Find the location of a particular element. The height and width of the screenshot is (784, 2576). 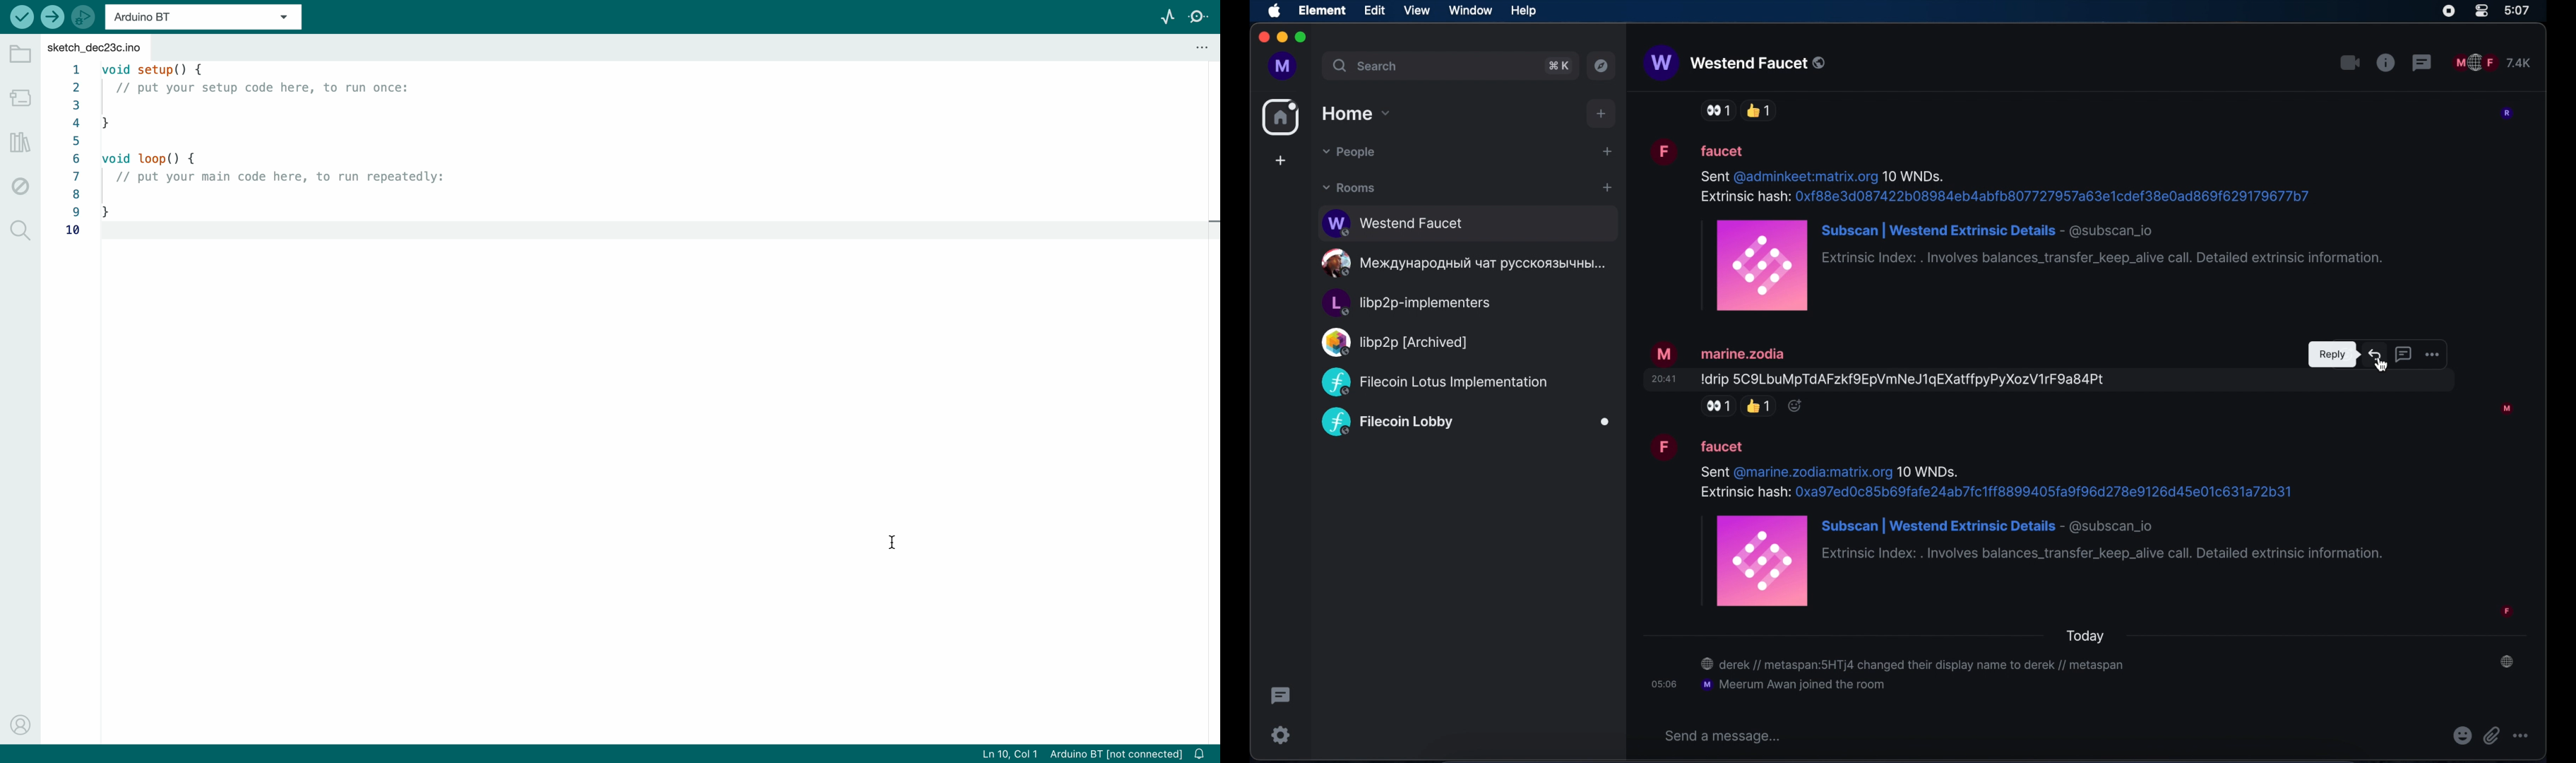

apple icon is located at coordinates (1275, 12).